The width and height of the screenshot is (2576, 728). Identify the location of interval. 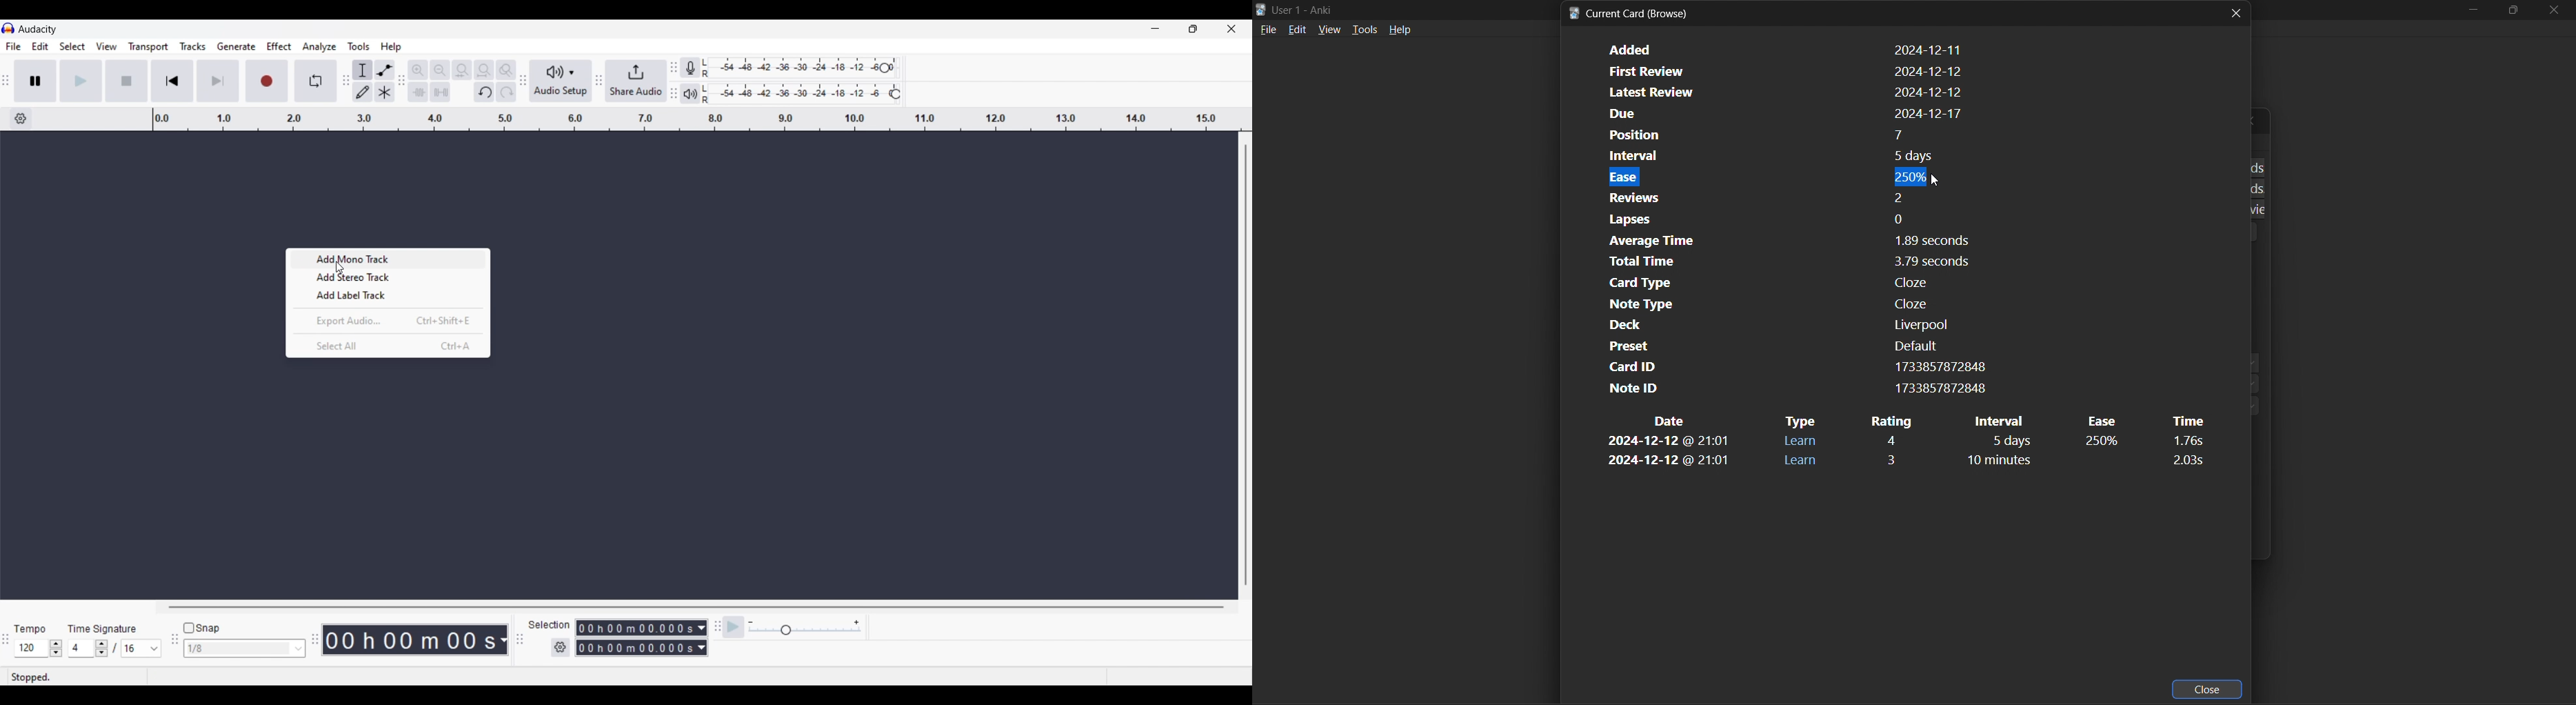
(2011, 461).